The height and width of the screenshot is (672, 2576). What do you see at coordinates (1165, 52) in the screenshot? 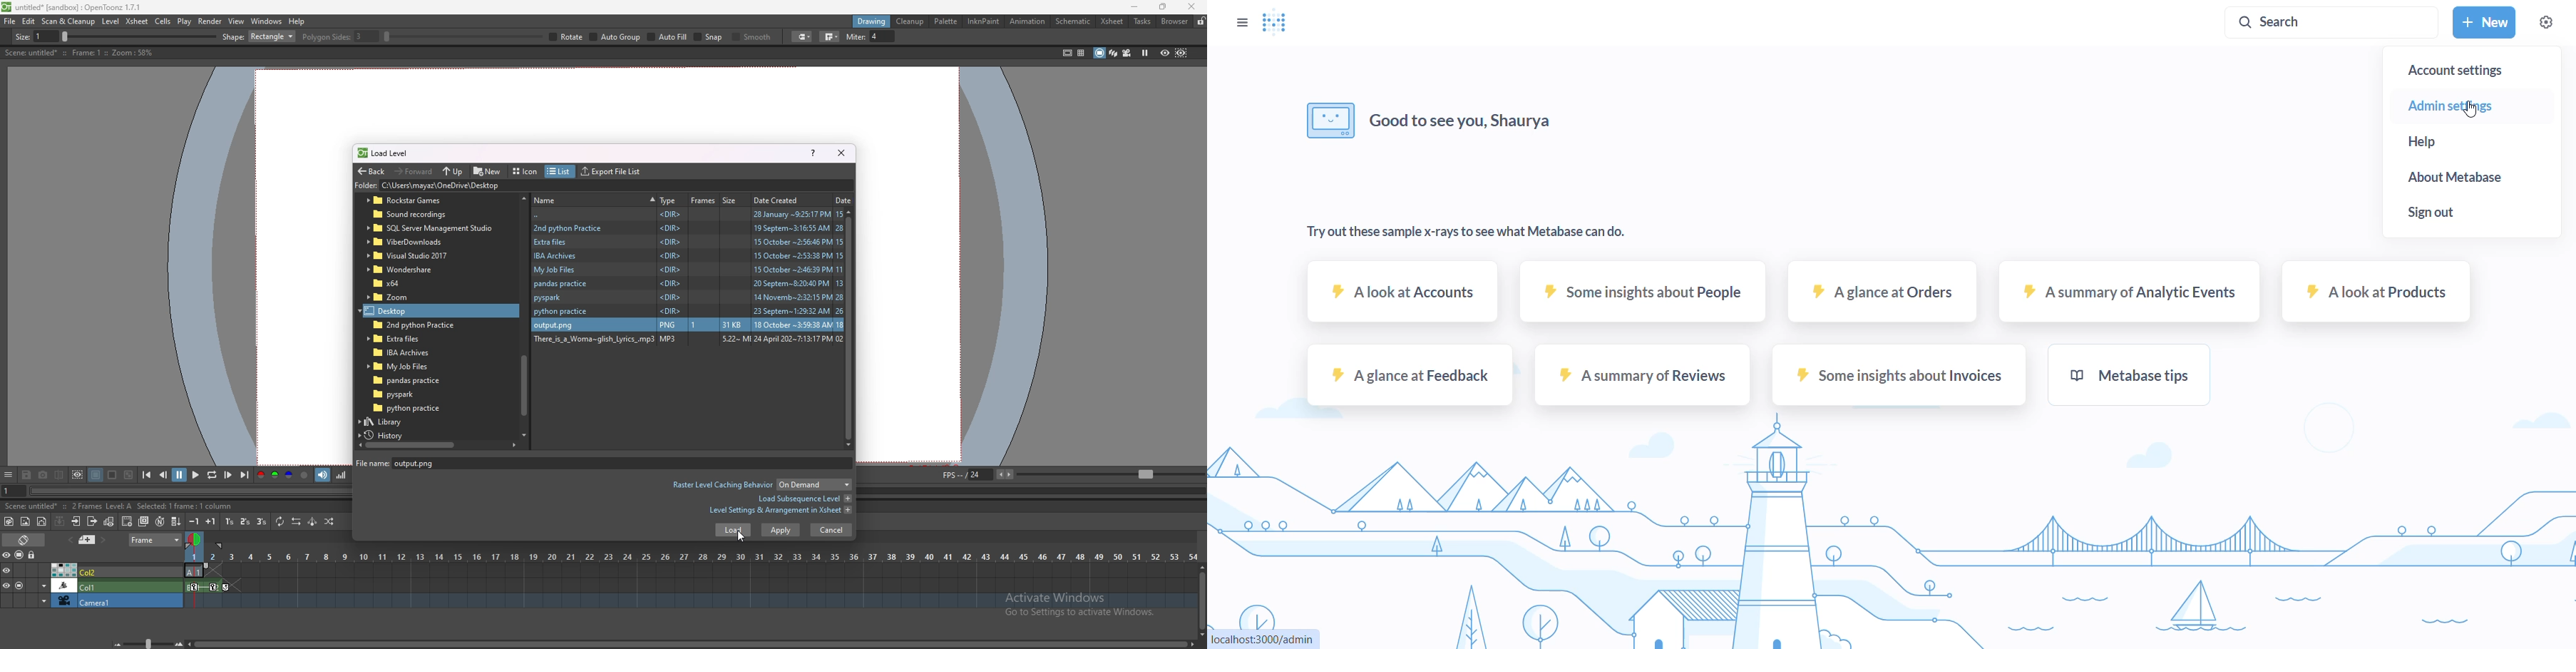
I see `preview` at bounding box center [1165, 52].